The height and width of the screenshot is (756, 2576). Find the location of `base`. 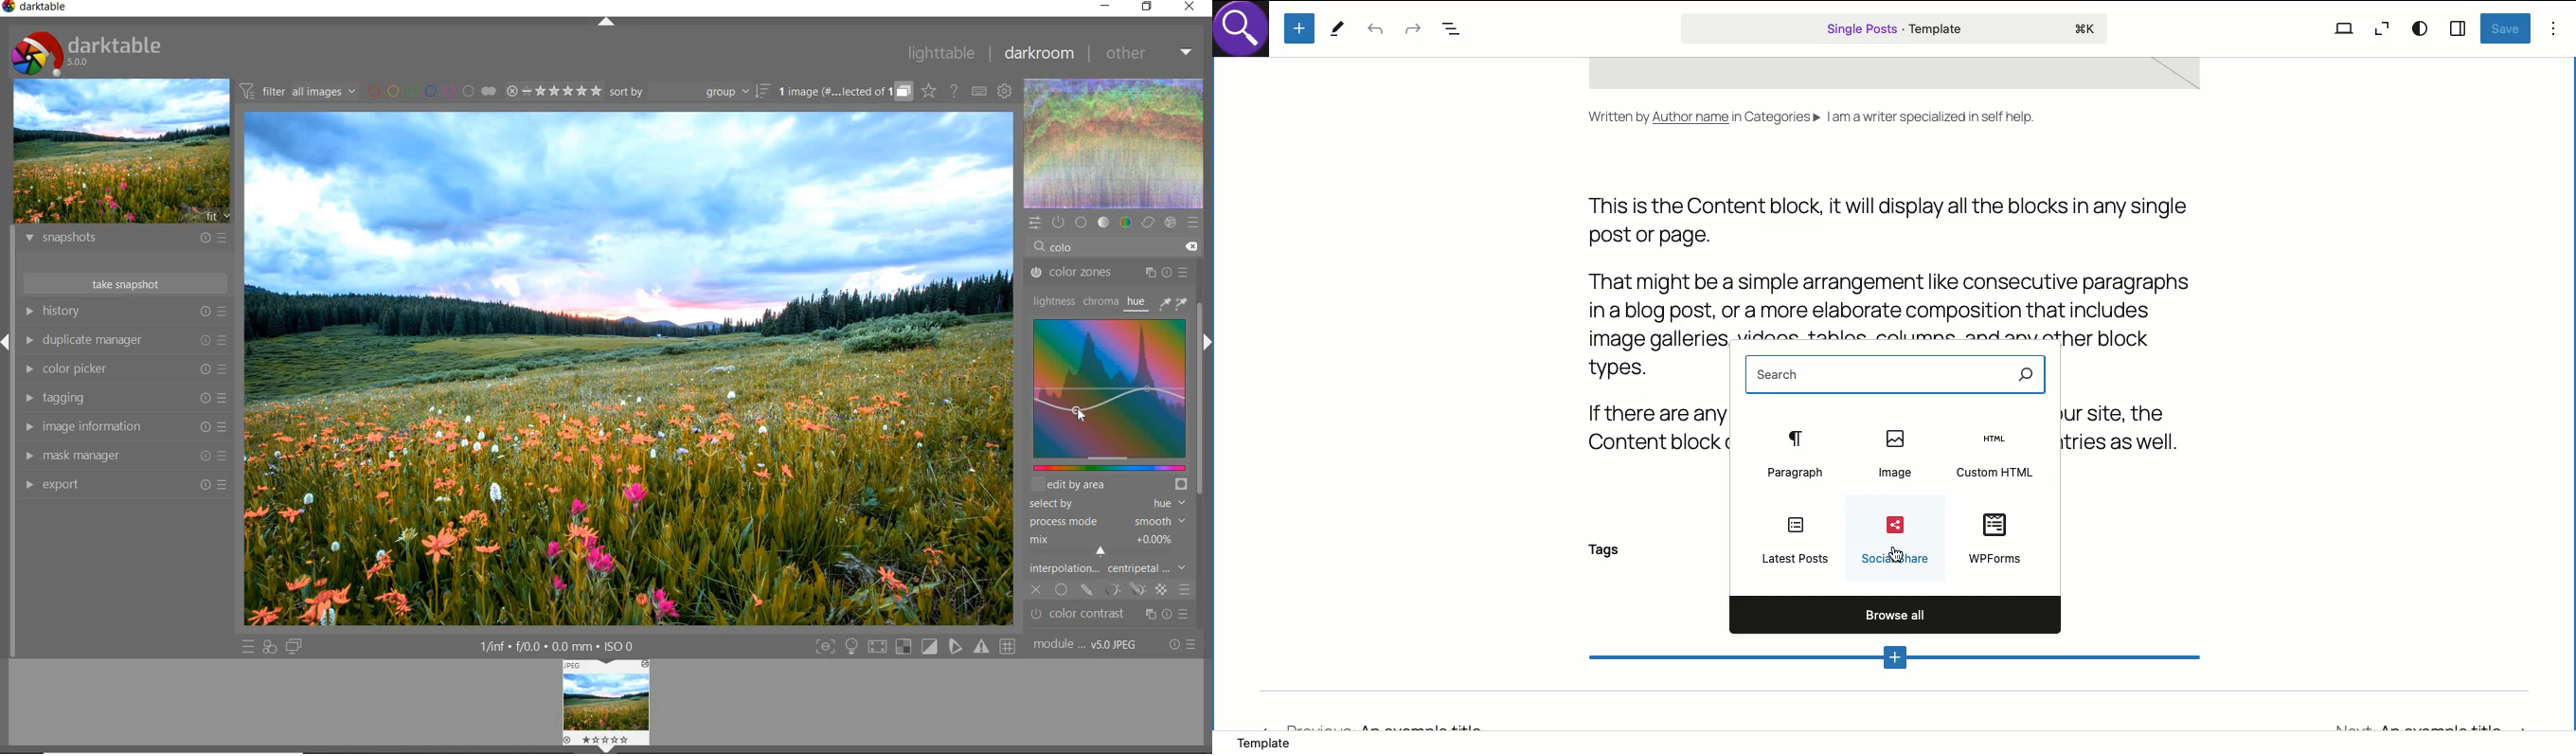

base is located at coordinates (1082, 222).